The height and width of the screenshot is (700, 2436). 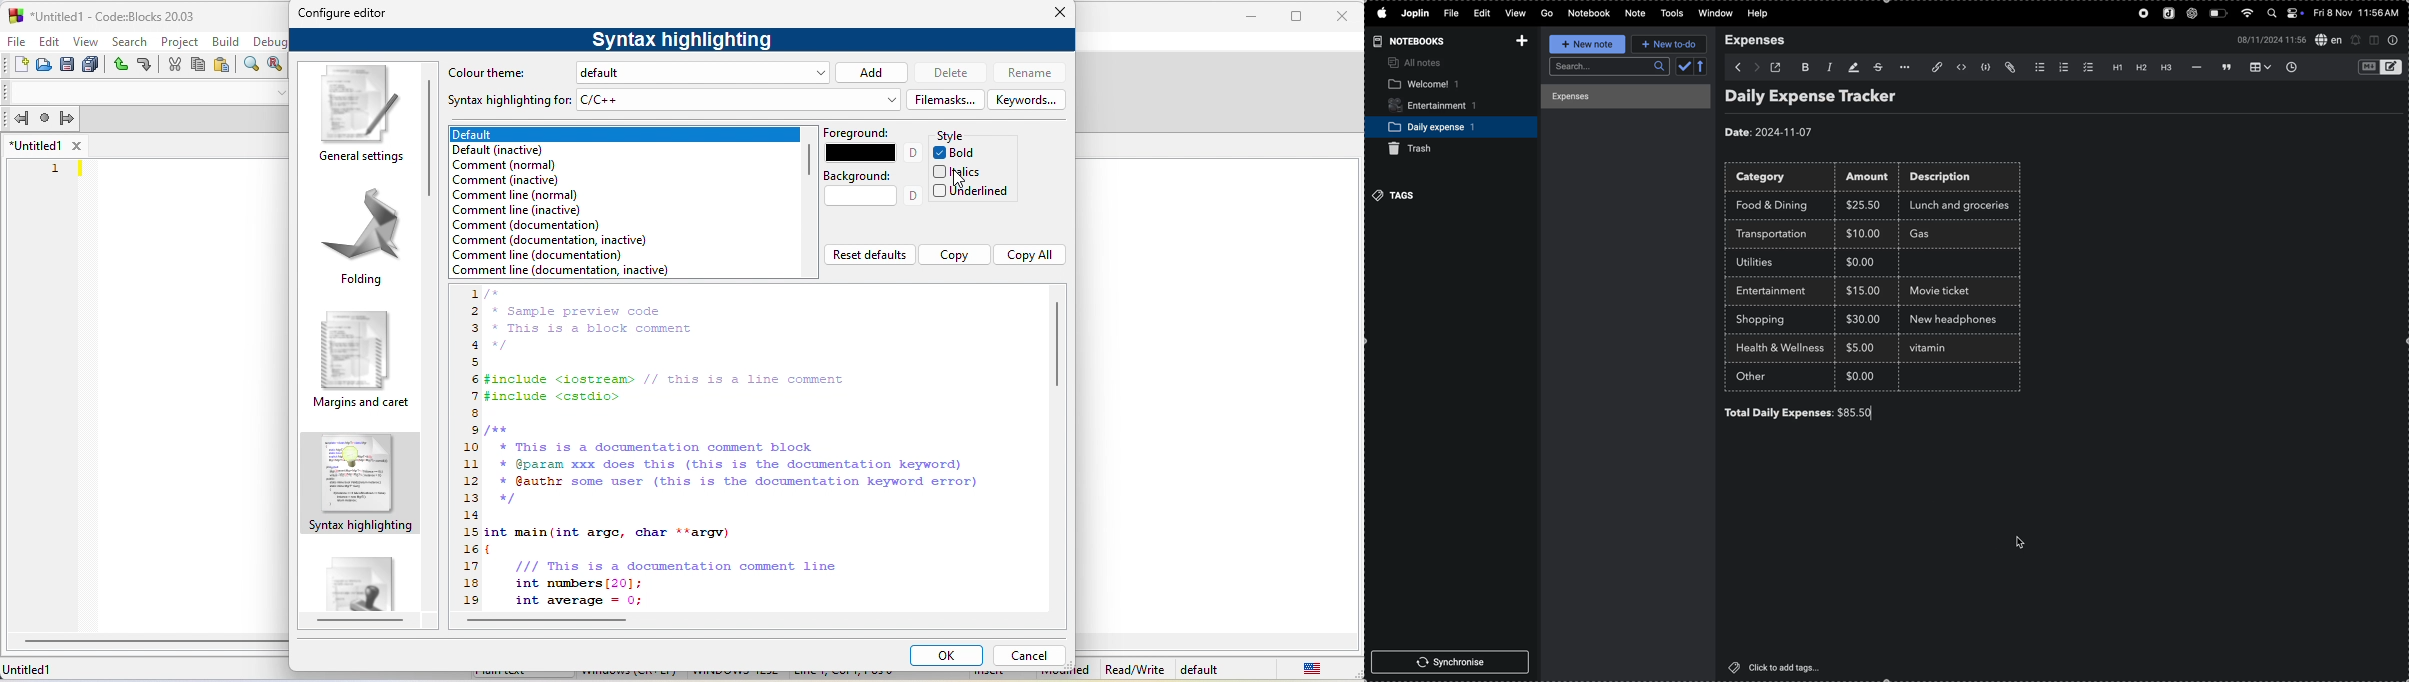 What do you see at coordinates (113, 17) in the screenshot?
I see `untitled 1-code blocks-20.03` at bounding box center [113, 17].